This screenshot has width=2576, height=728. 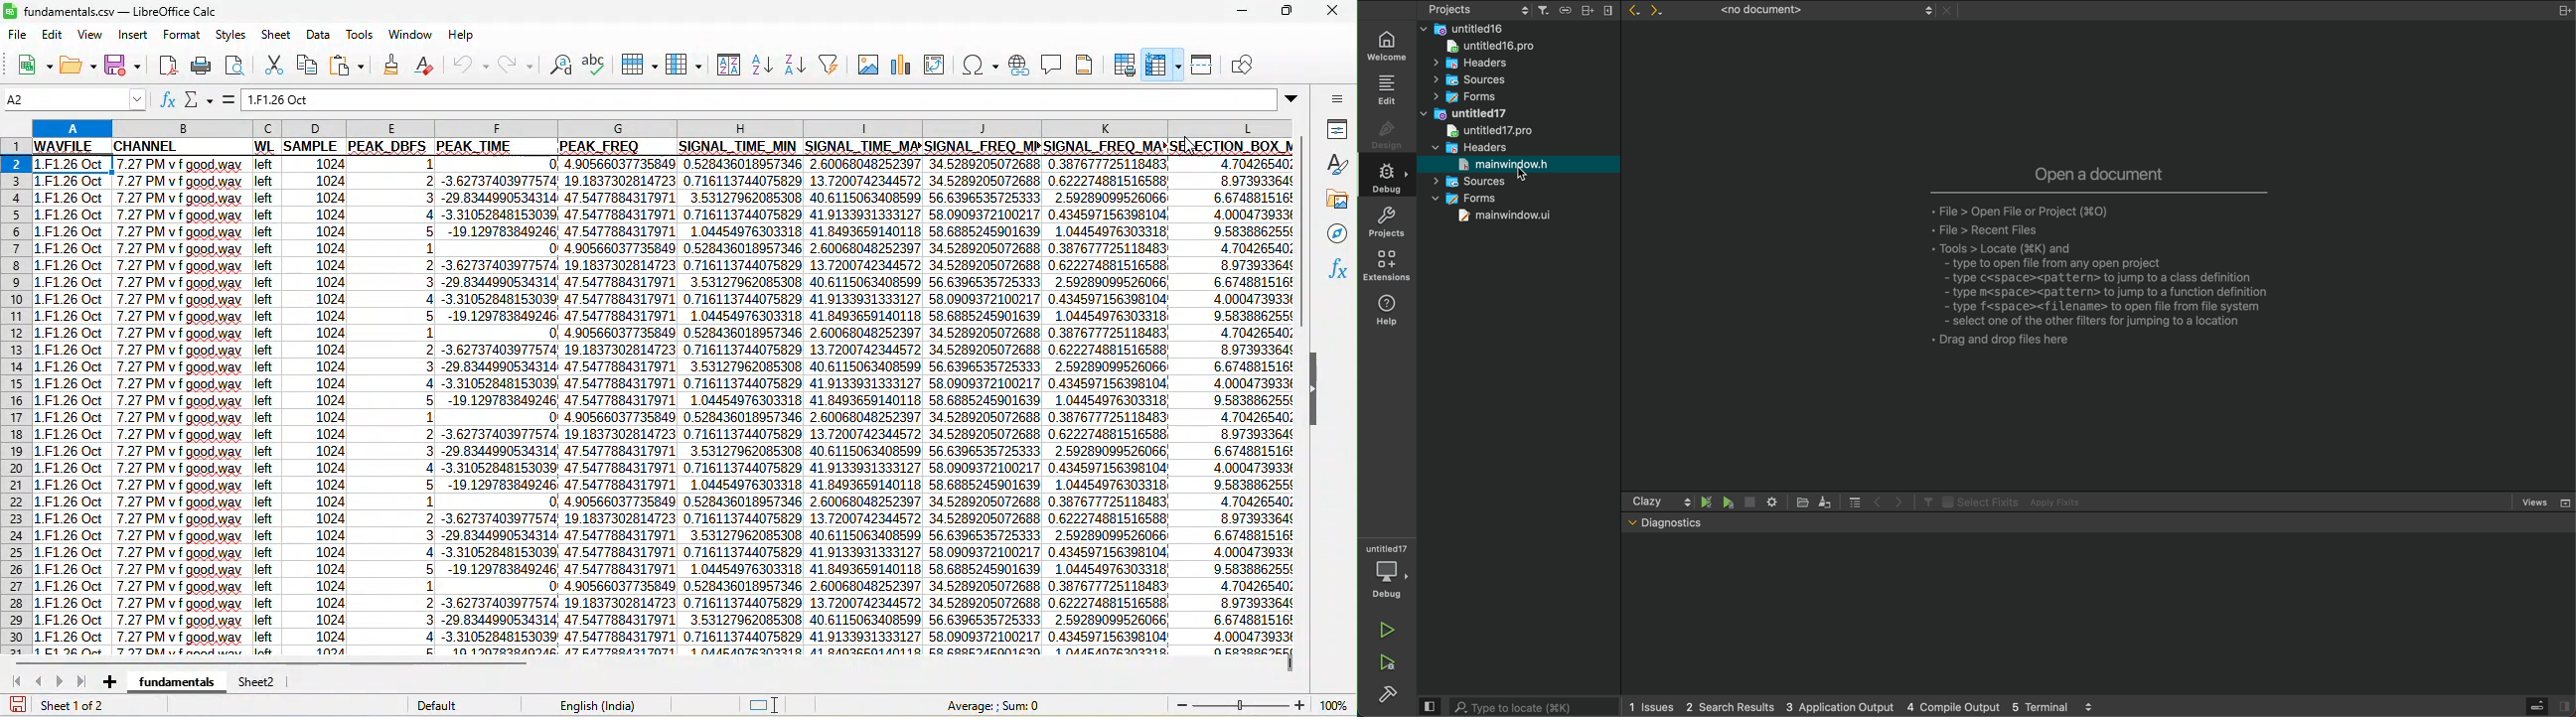 What do you see at coordinates (1900, 501) in the screenshot?
I see `Next` at bounding box center [1900, 501].